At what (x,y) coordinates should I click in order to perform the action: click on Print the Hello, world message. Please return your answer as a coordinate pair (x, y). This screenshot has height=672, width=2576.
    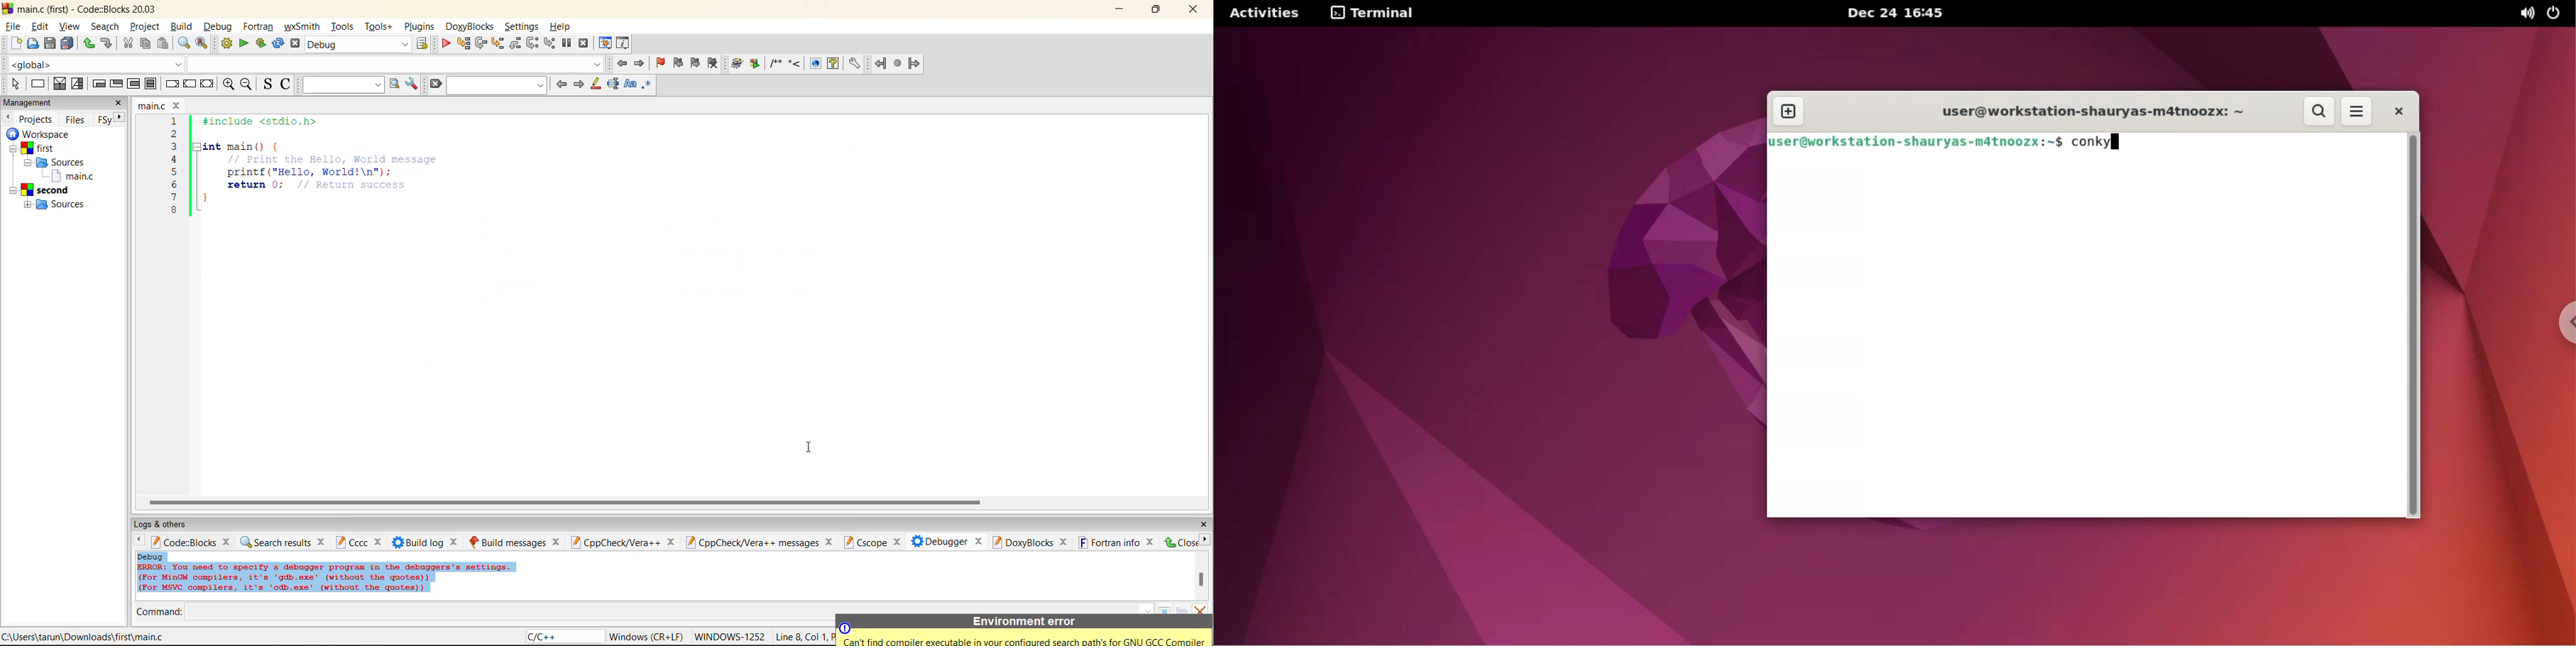
    Looking at the image, I should click on (334, 159).